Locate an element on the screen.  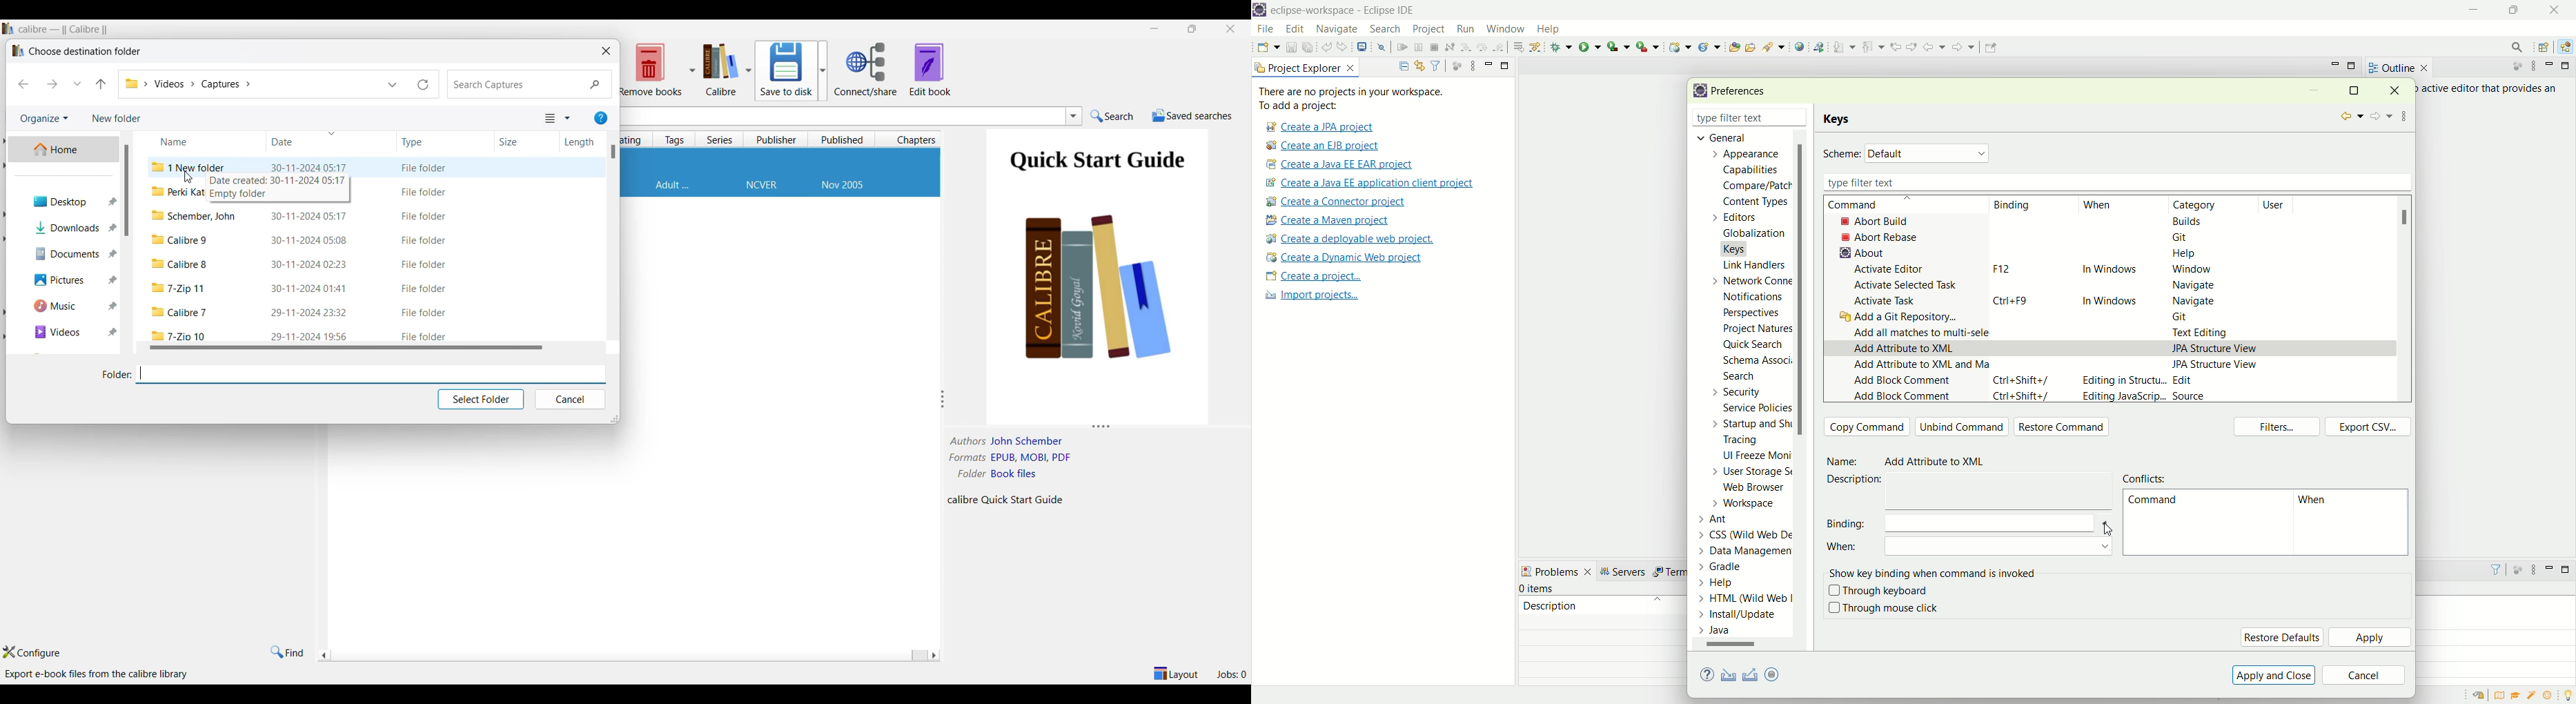
description is located at coordinates (1859, 480).